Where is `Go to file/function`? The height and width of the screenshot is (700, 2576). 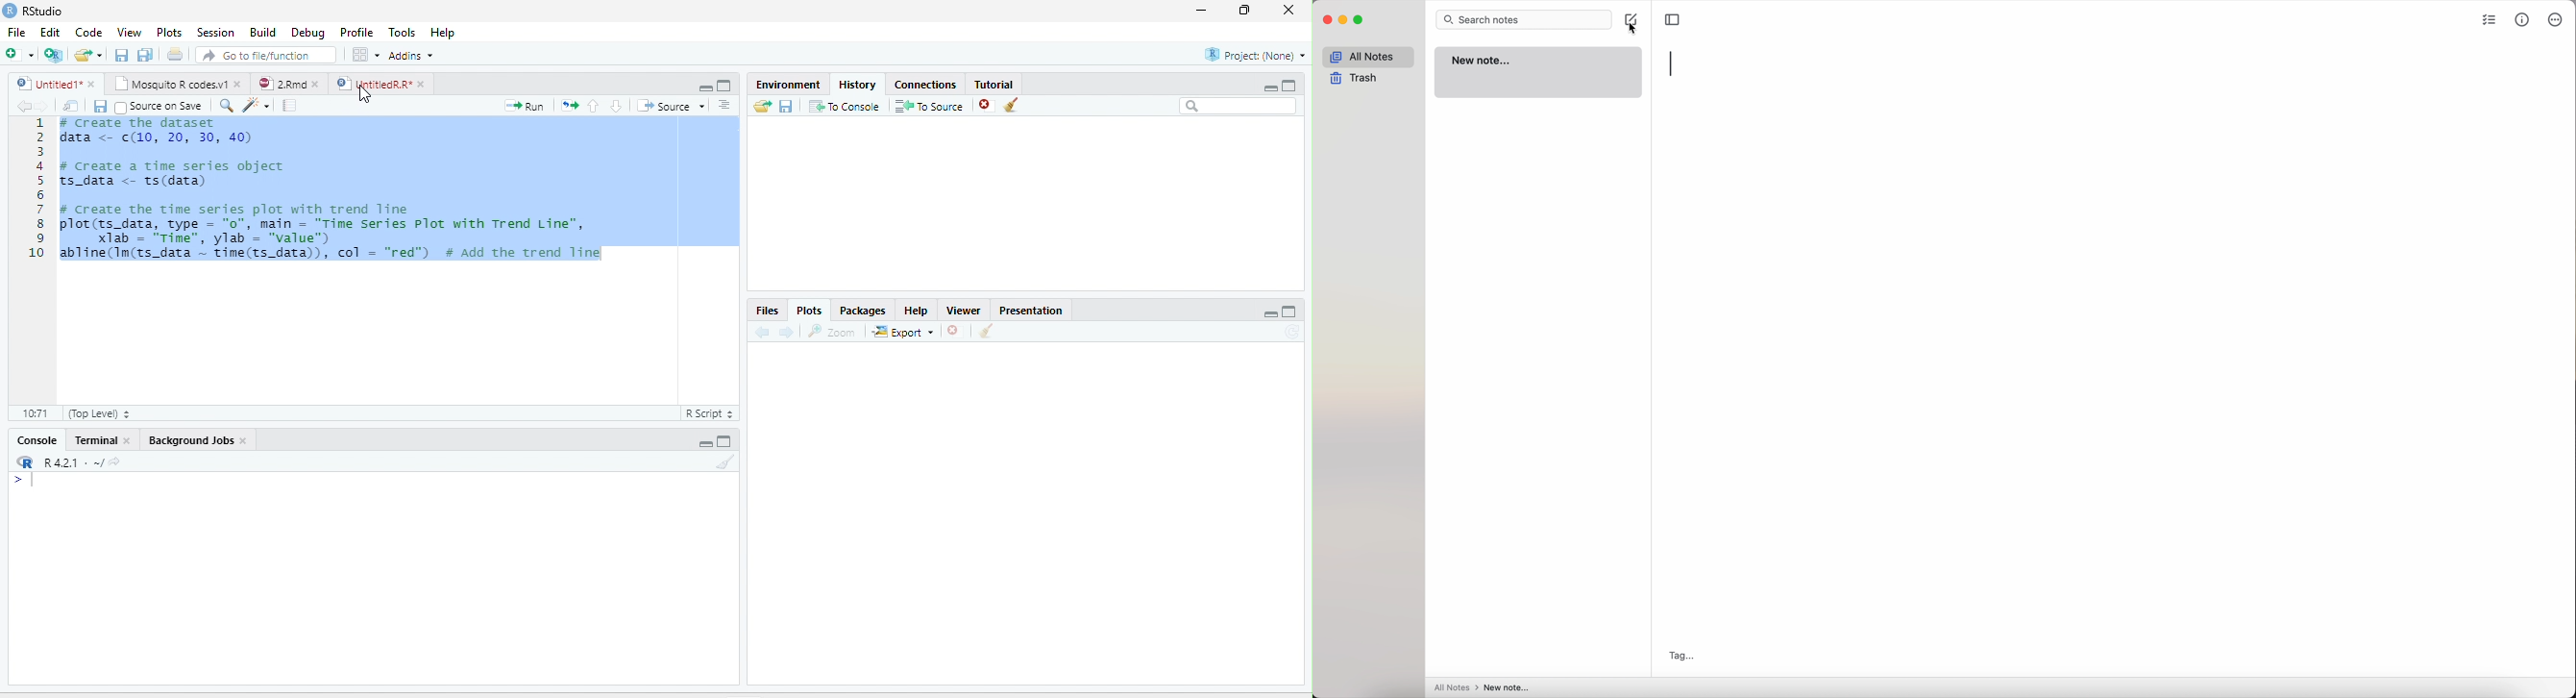
Go to file/function is located at coordinates (266, 55).